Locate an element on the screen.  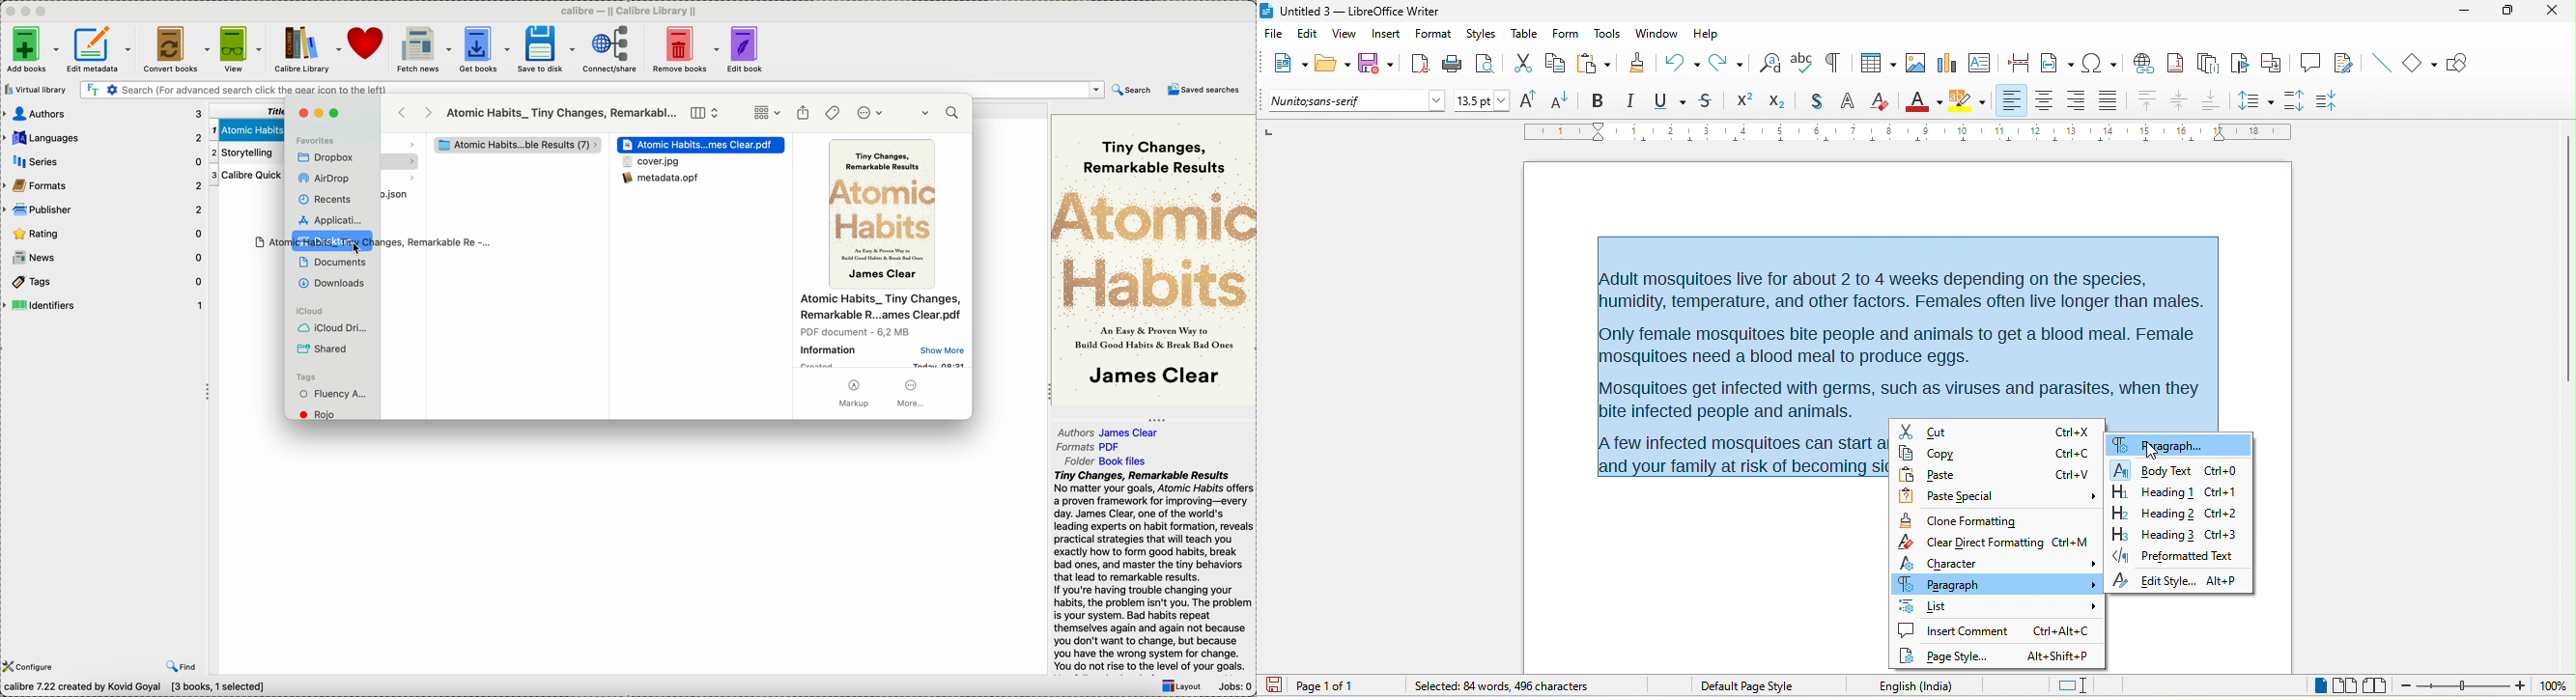
highlighting color is located at coordinates (1967, 101).